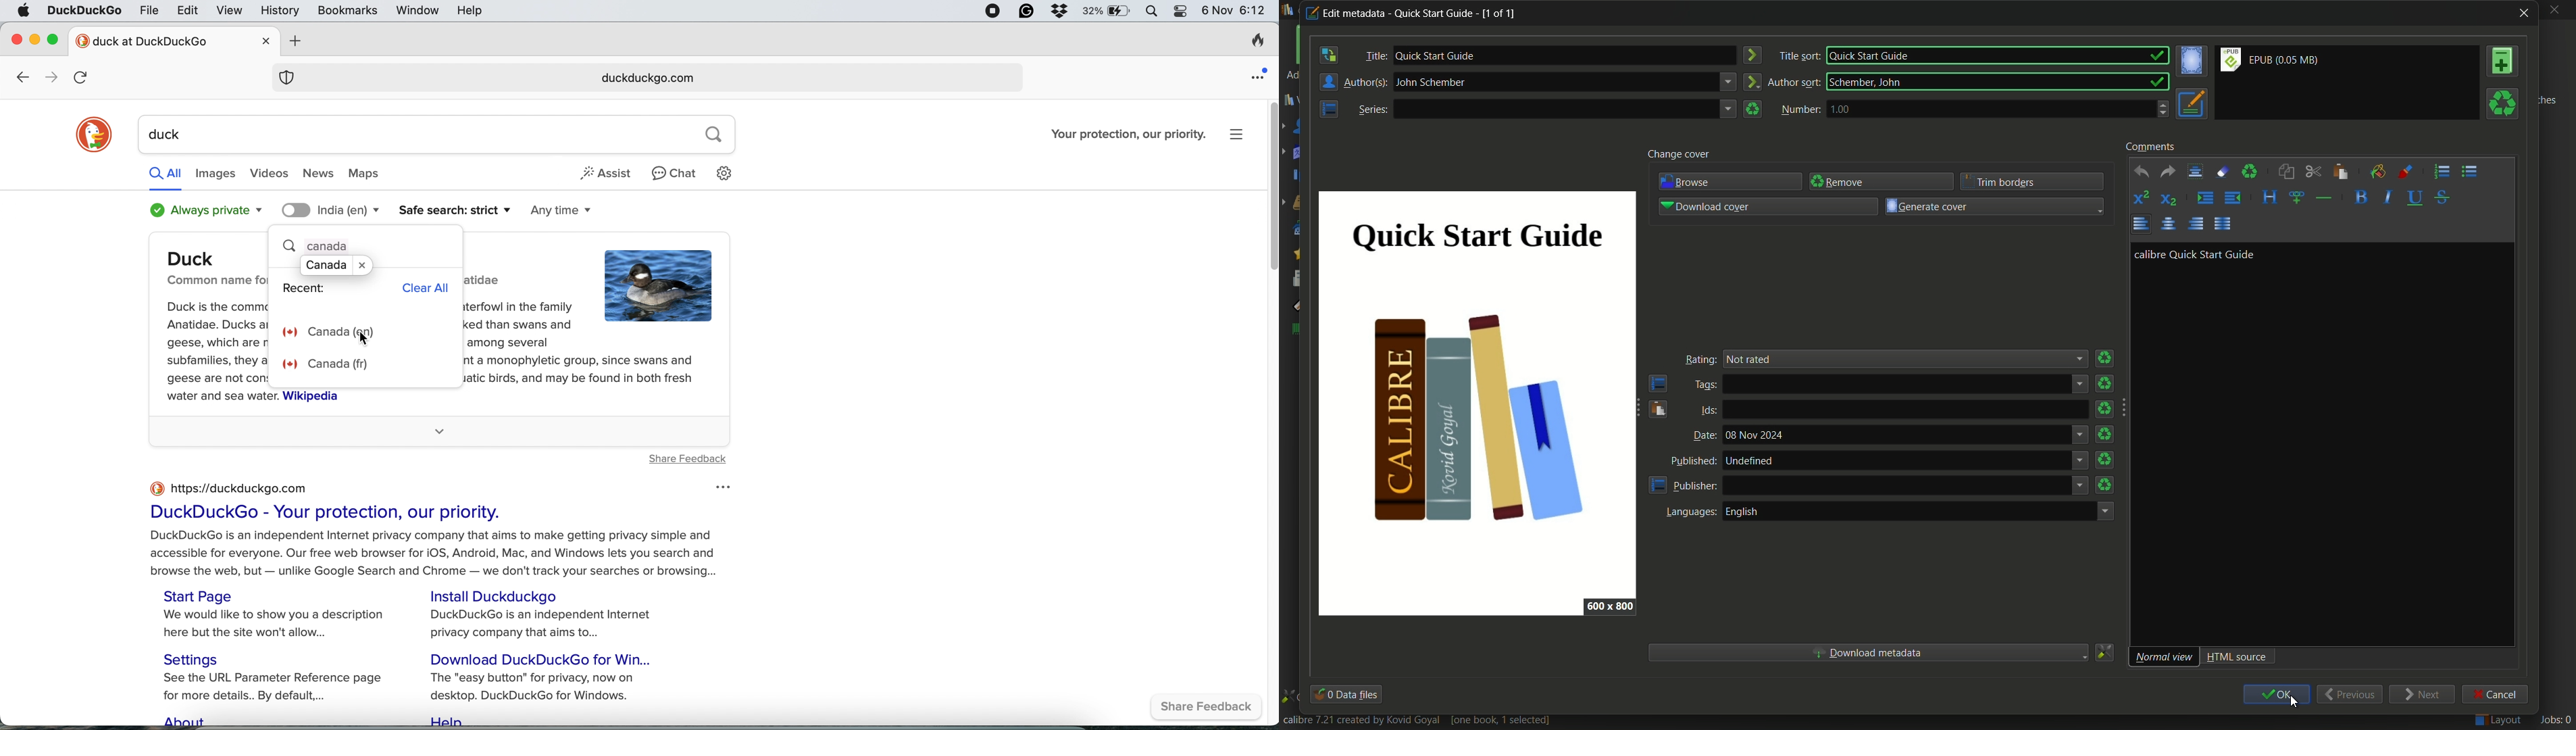 The height and width of the screenshot is (756, 2576). What do you see at coordinates (1752, 110) in the screenshot?
I see `clear series` at bounding box center [1752, 110].